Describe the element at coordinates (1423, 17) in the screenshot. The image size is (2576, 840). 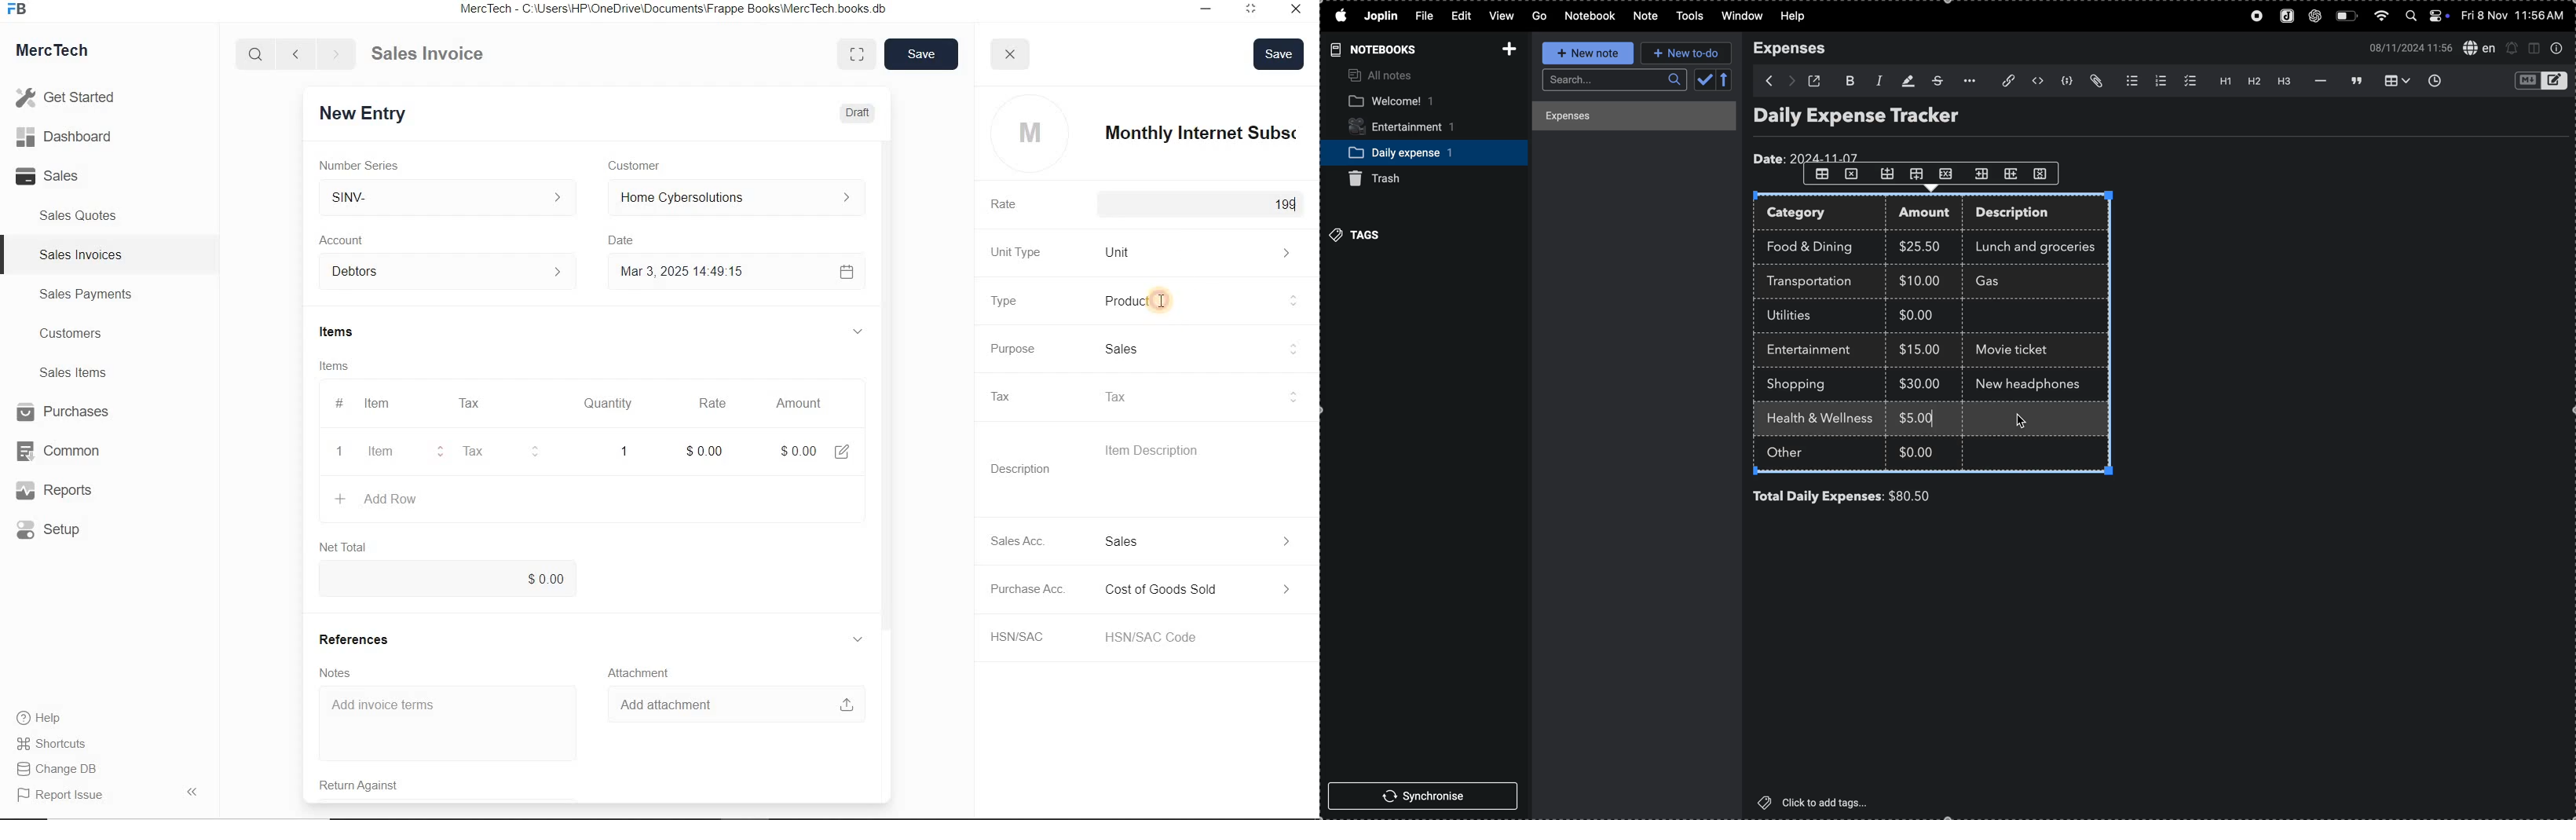
I see `file` at that location.